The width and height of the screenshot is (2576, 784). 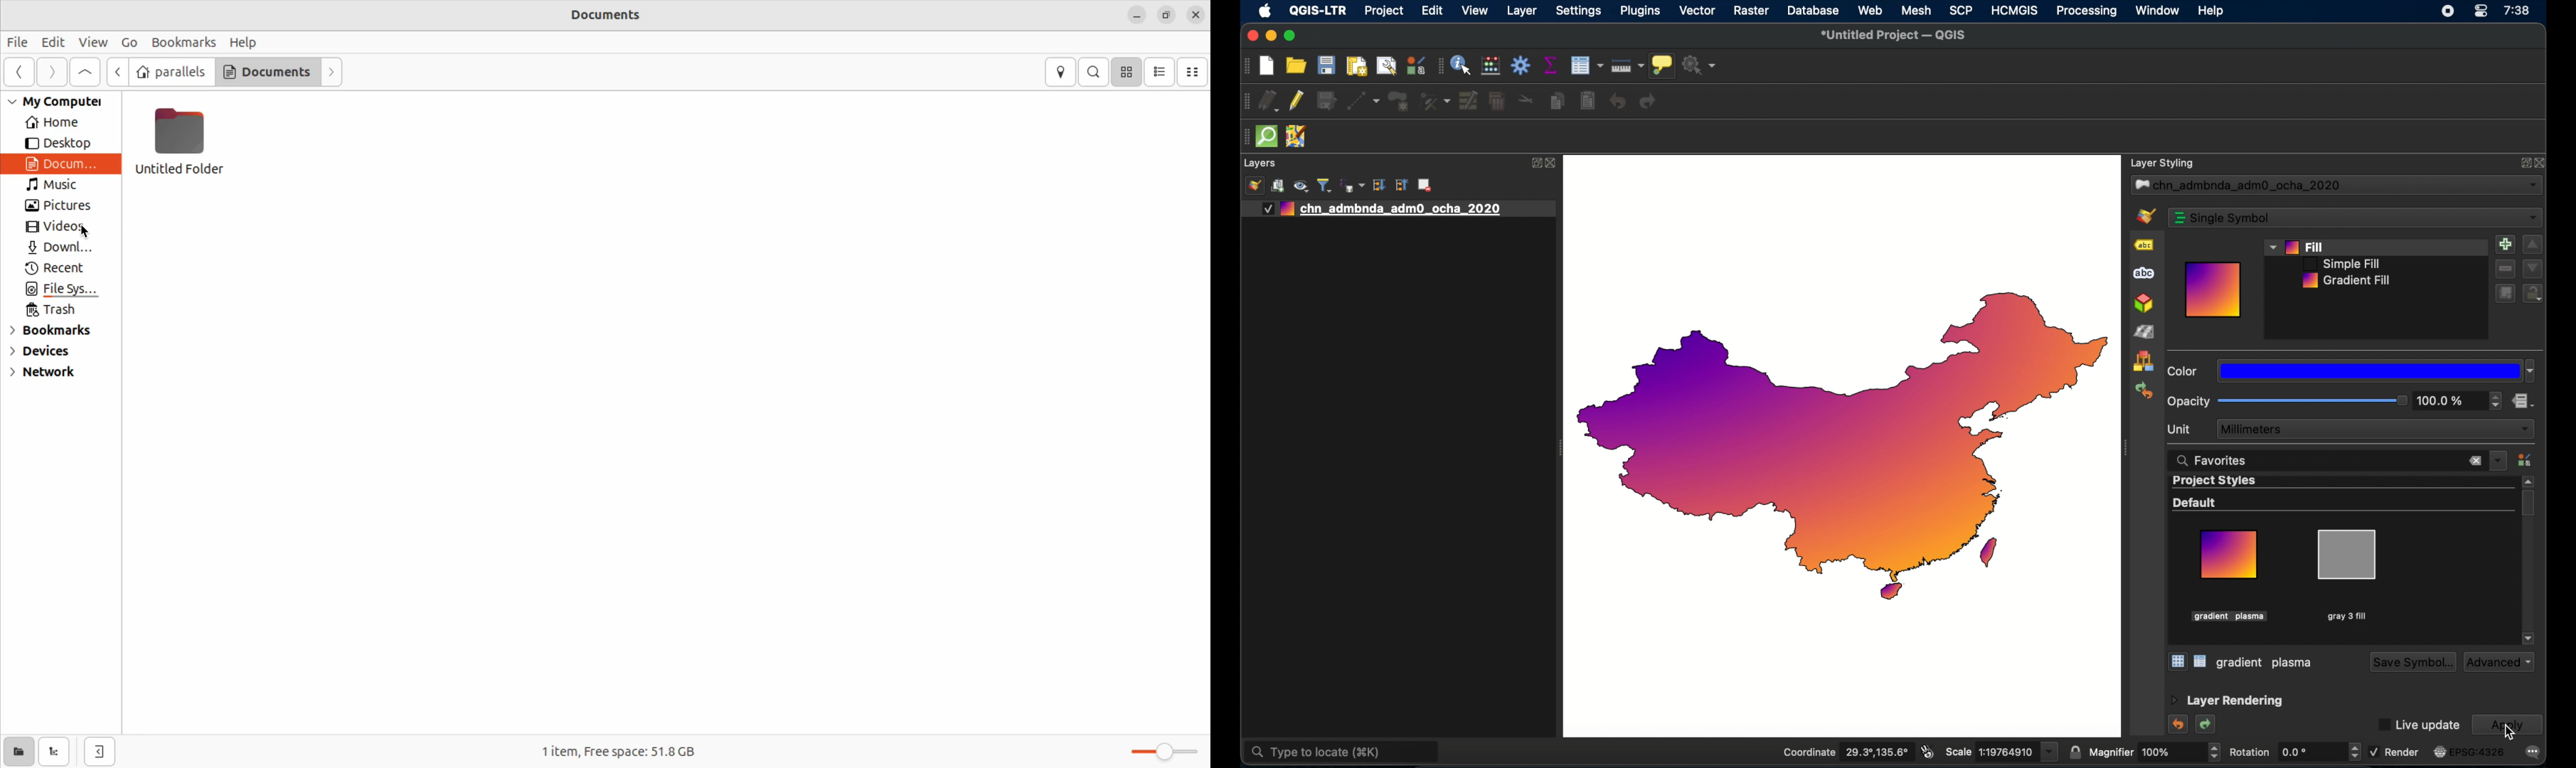 I want to click on minimize, so click(x=1272, y=36).